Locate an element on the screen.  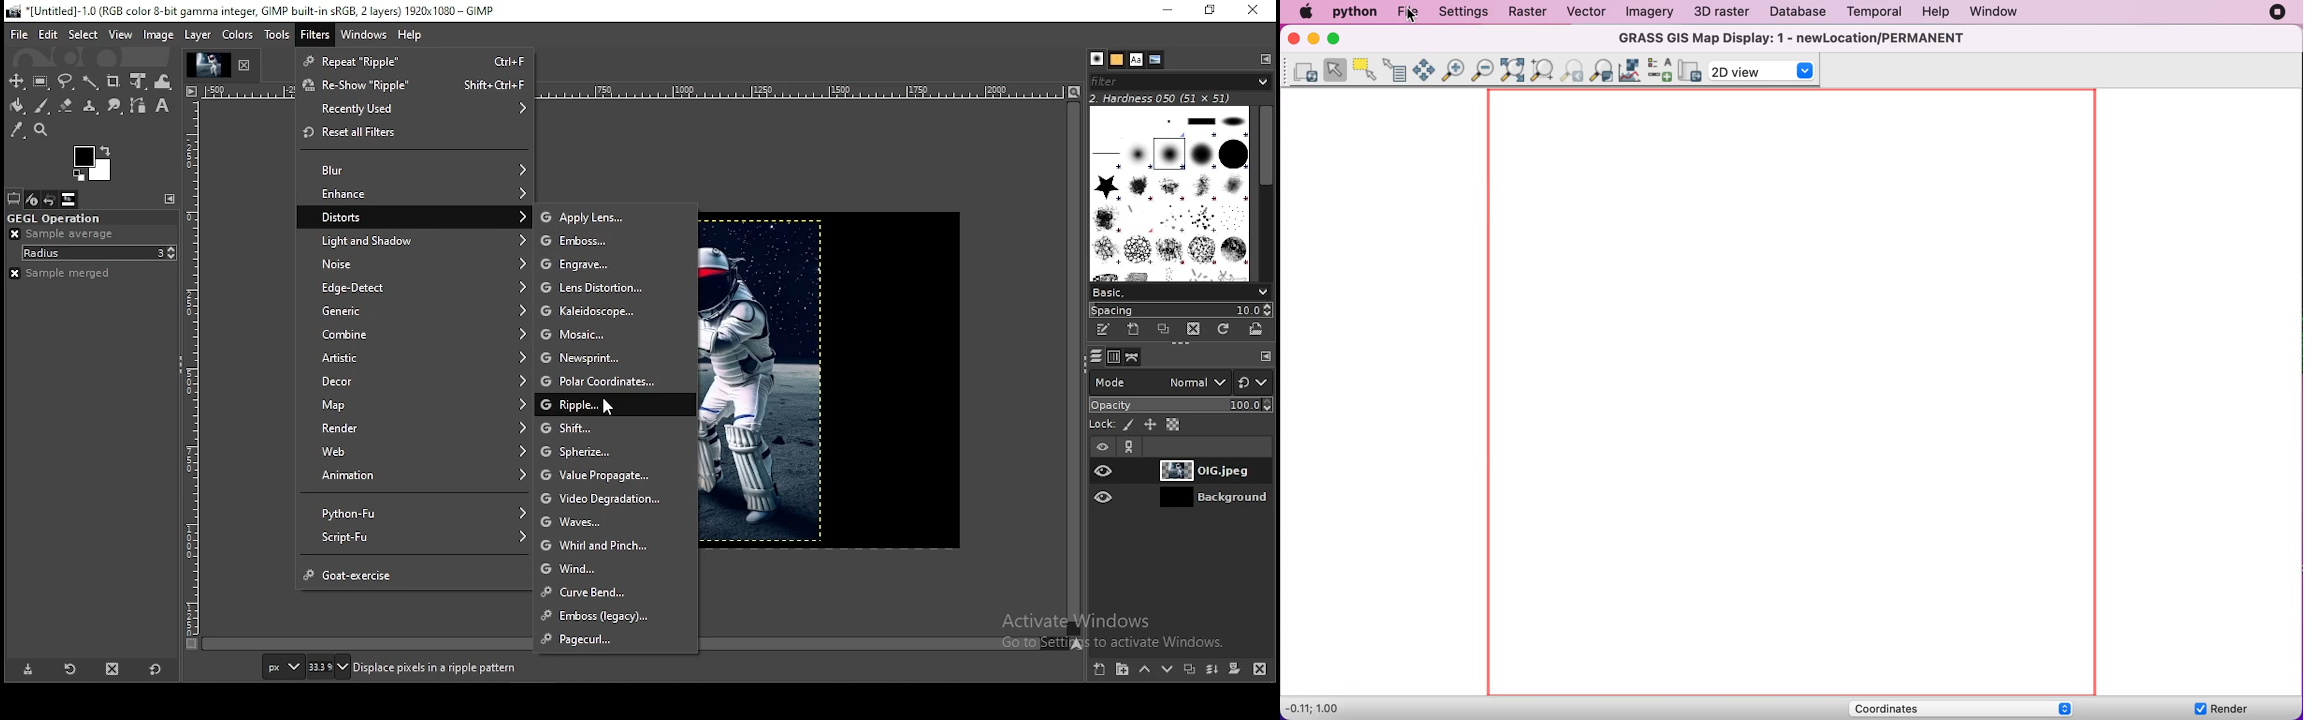
goat exercise is located at coordinates (416, 572).